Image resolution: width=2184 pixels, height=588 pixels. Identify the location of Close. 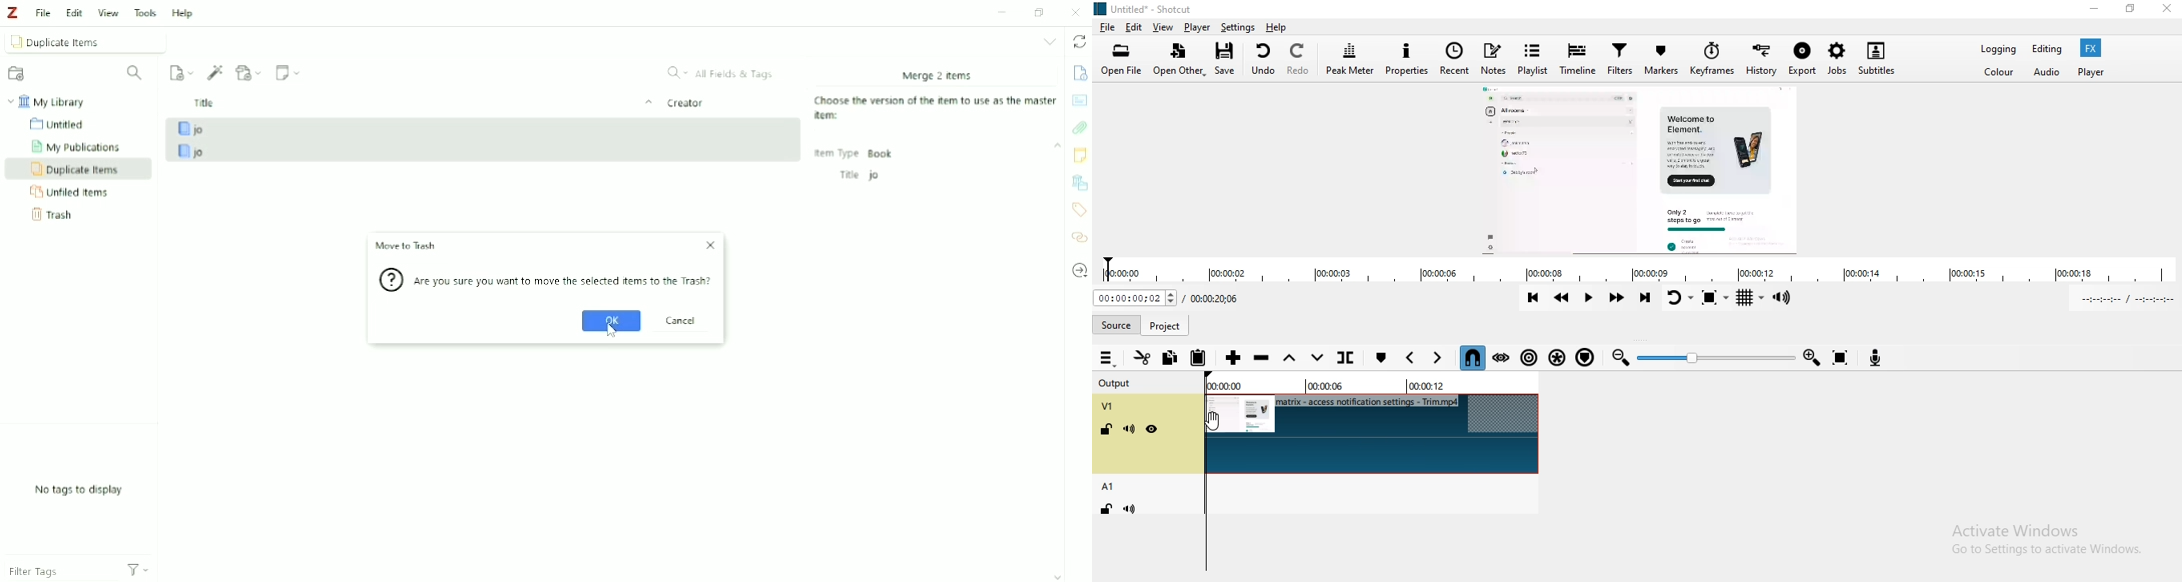
(1075, 13).